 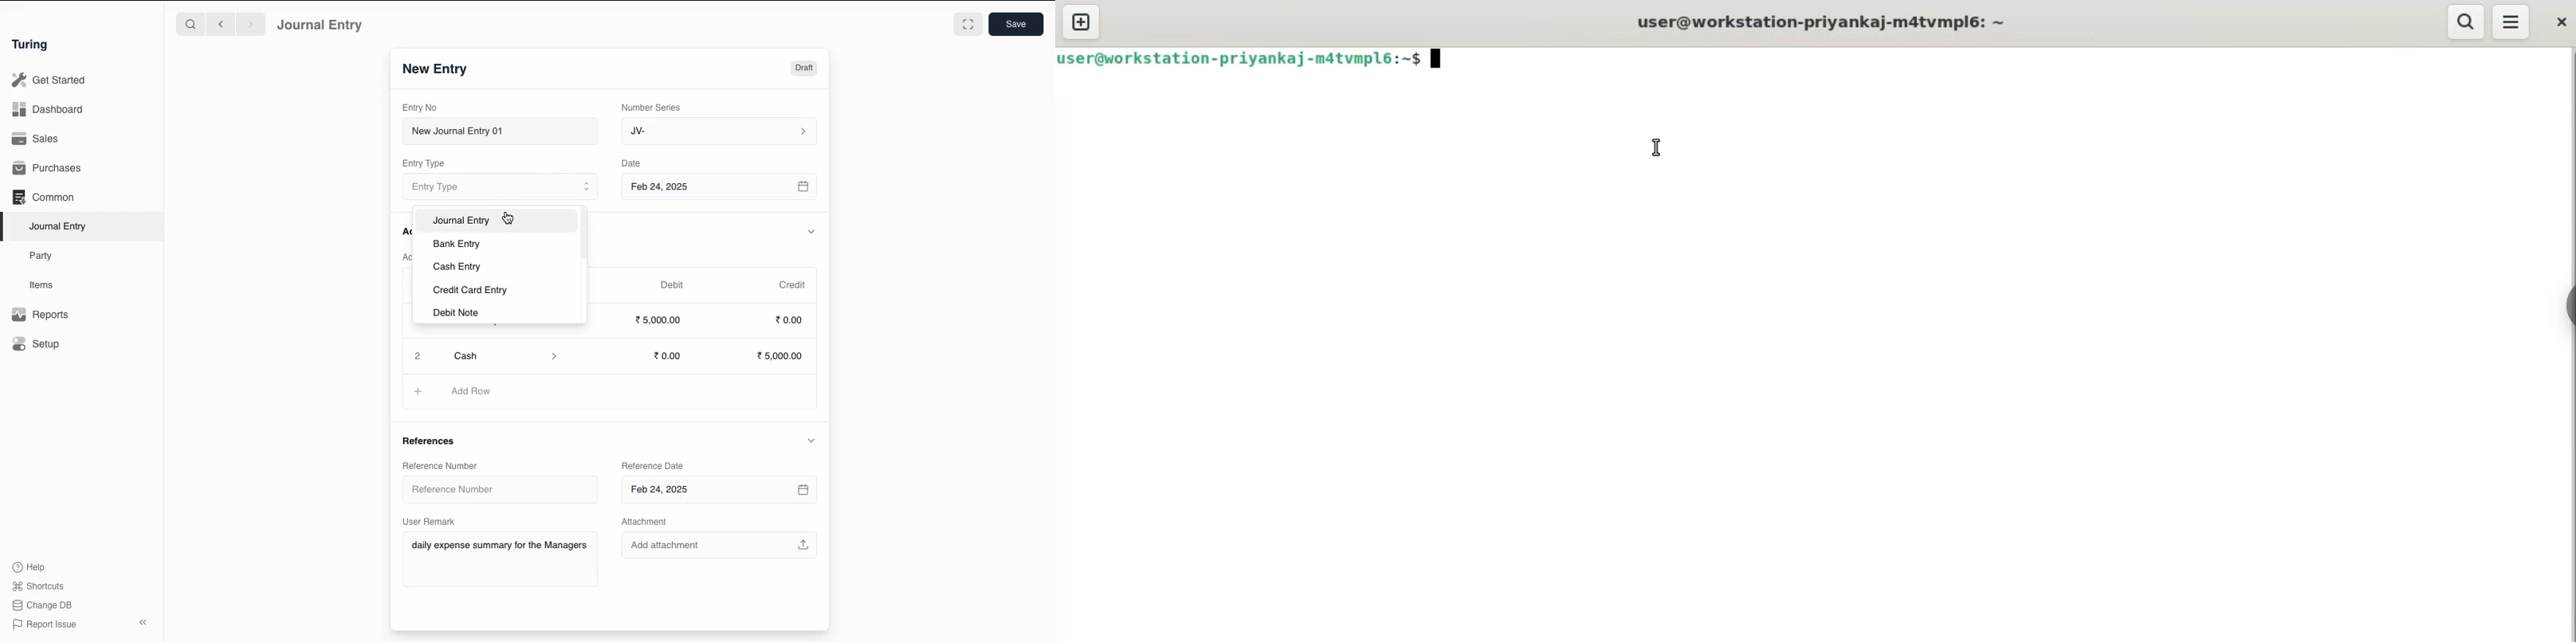 I want to click on Add attachment, so click(x=721, y=542).